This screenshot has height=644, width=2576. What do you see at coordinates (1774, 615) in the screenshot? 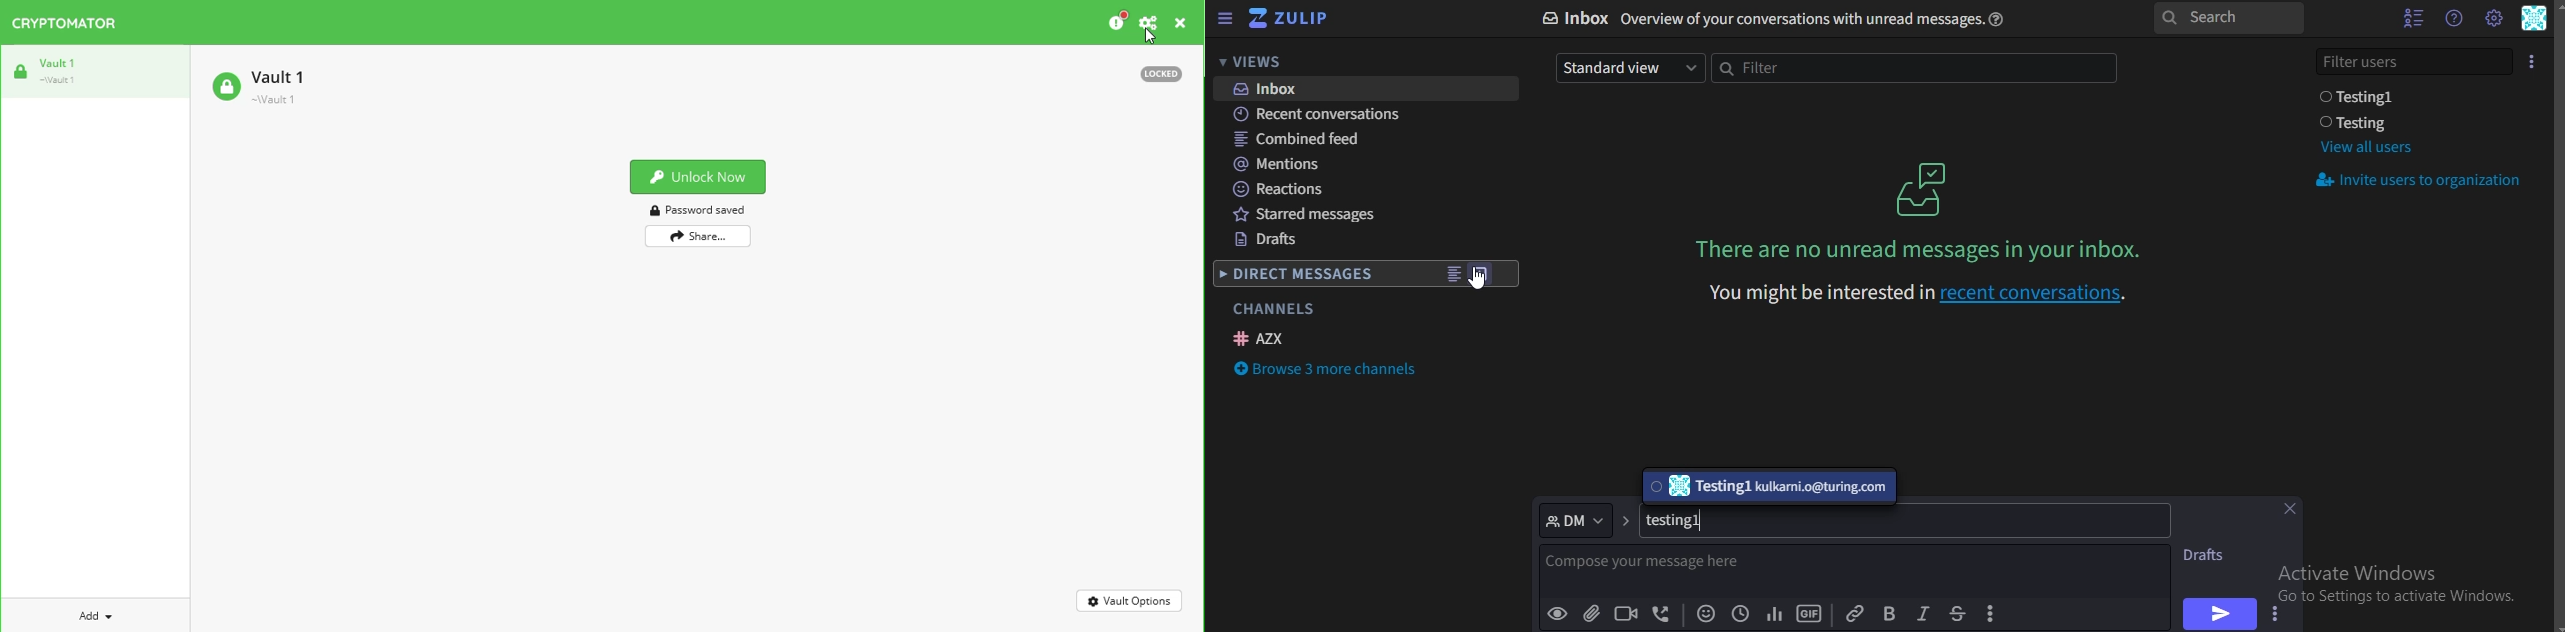
I see `Add poll` at bounding box center [1774, 615].